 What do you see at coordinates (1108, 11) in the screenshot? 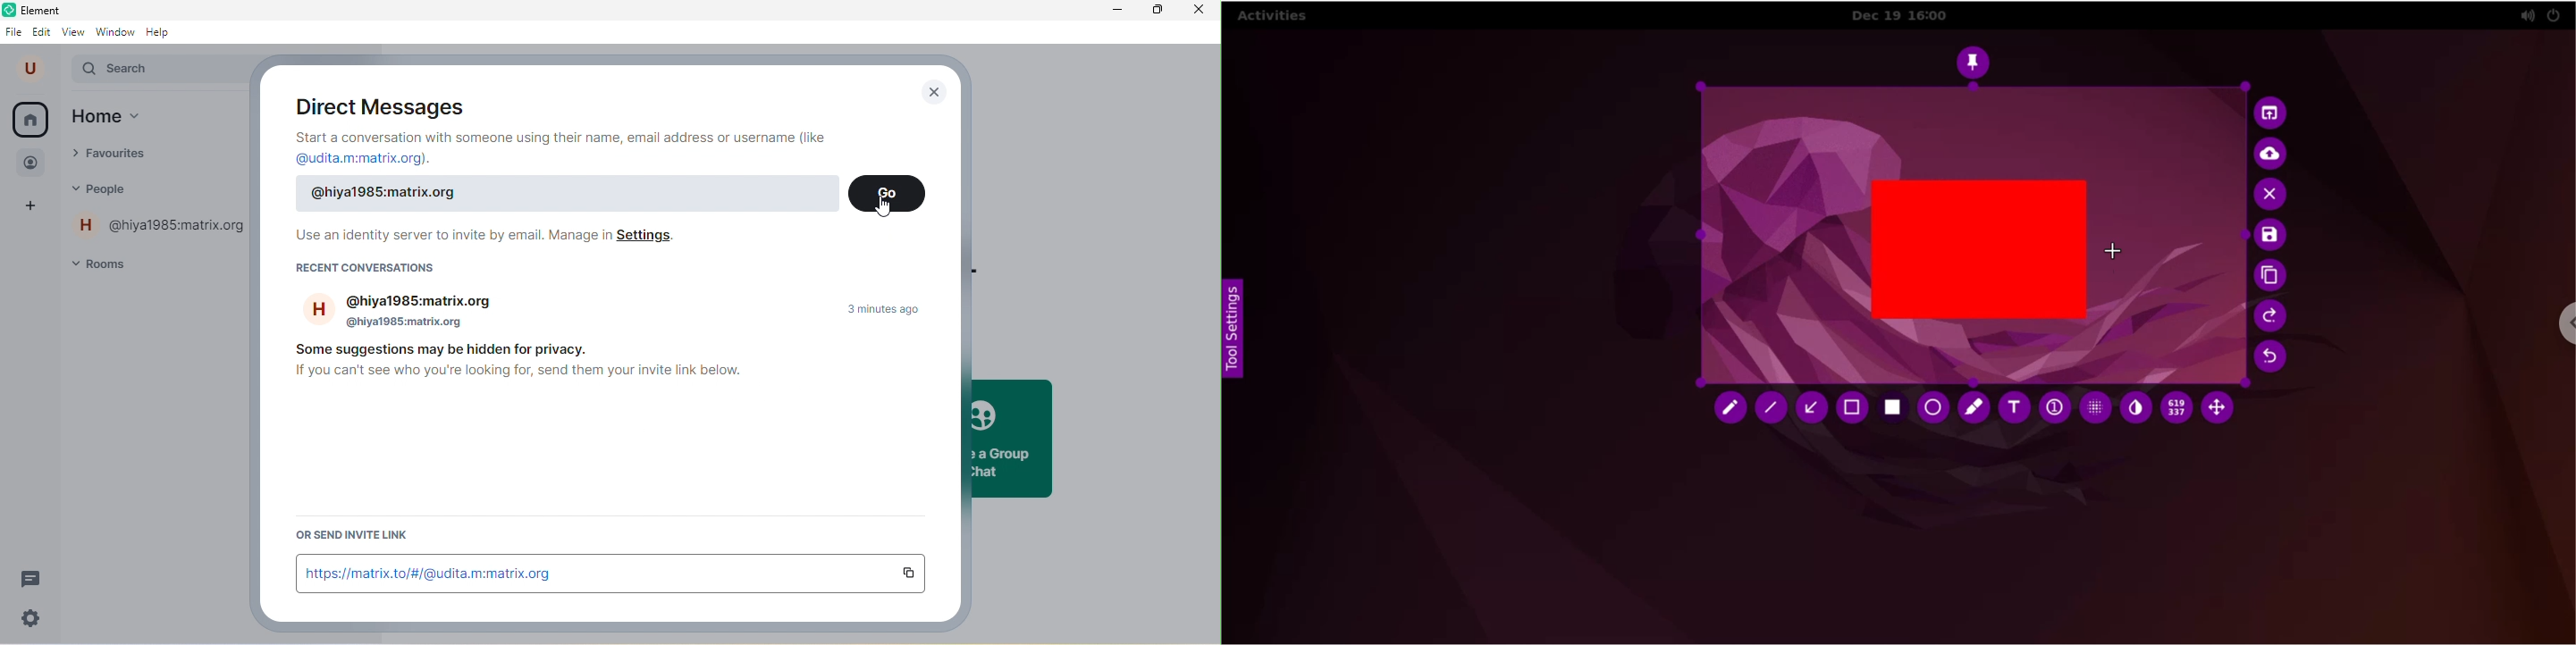
I see `minimize` at bounding box center [1108, 11].